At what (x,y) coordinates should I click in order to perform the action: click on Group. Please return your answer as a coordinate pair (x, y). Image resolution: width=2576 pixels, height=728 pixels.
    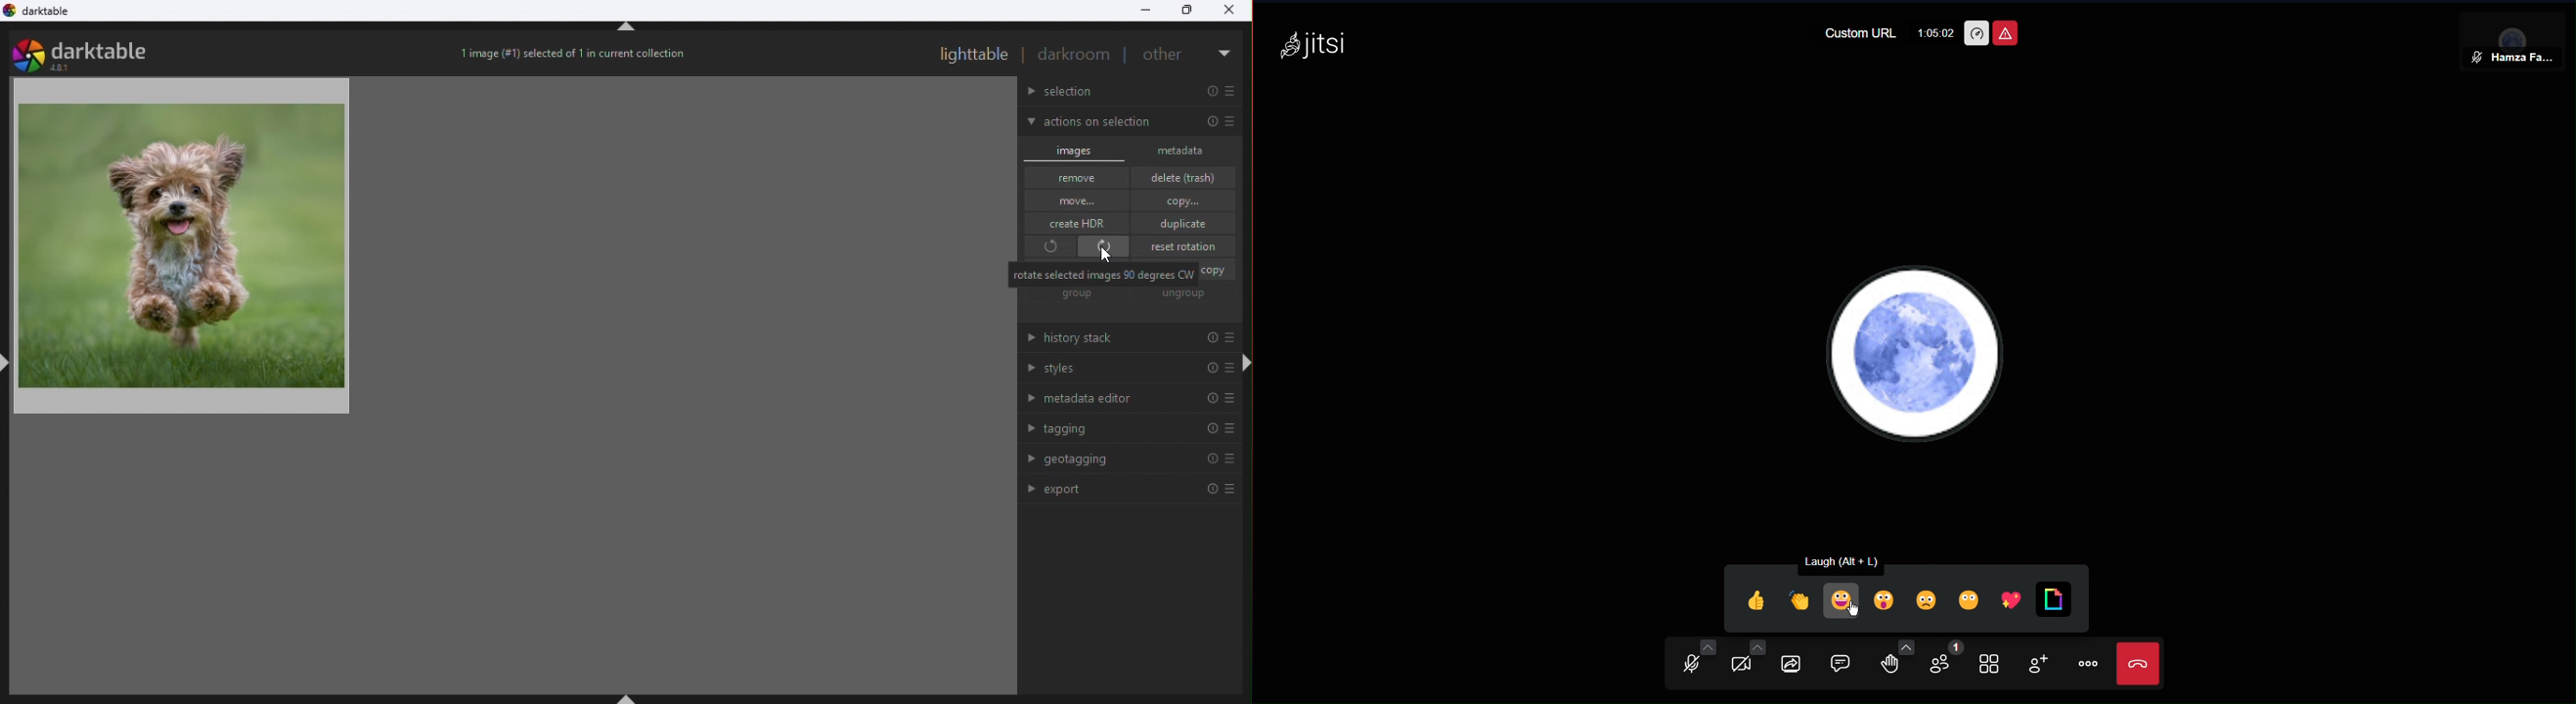
    Looking at the image, I should click on (1078, 295).